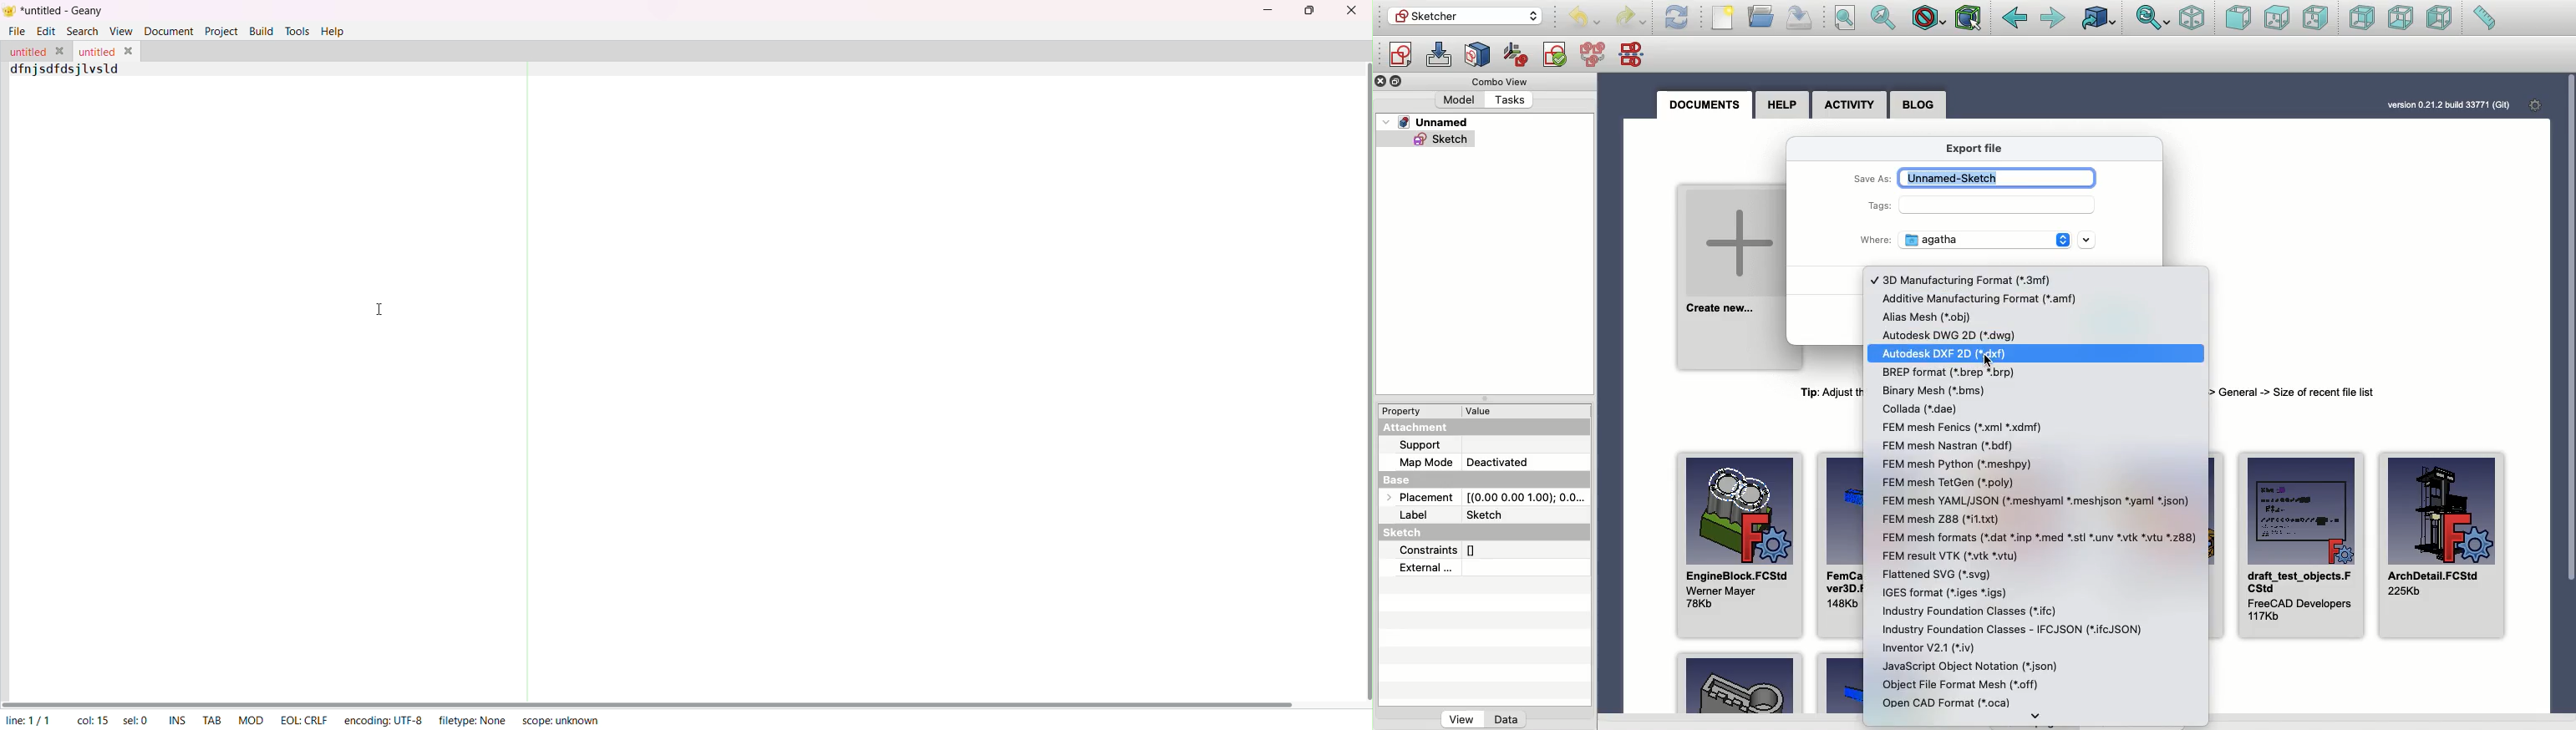 The width and height of the screenshot is (2576, 756). I want to click on Export file, so click(1985, 150).